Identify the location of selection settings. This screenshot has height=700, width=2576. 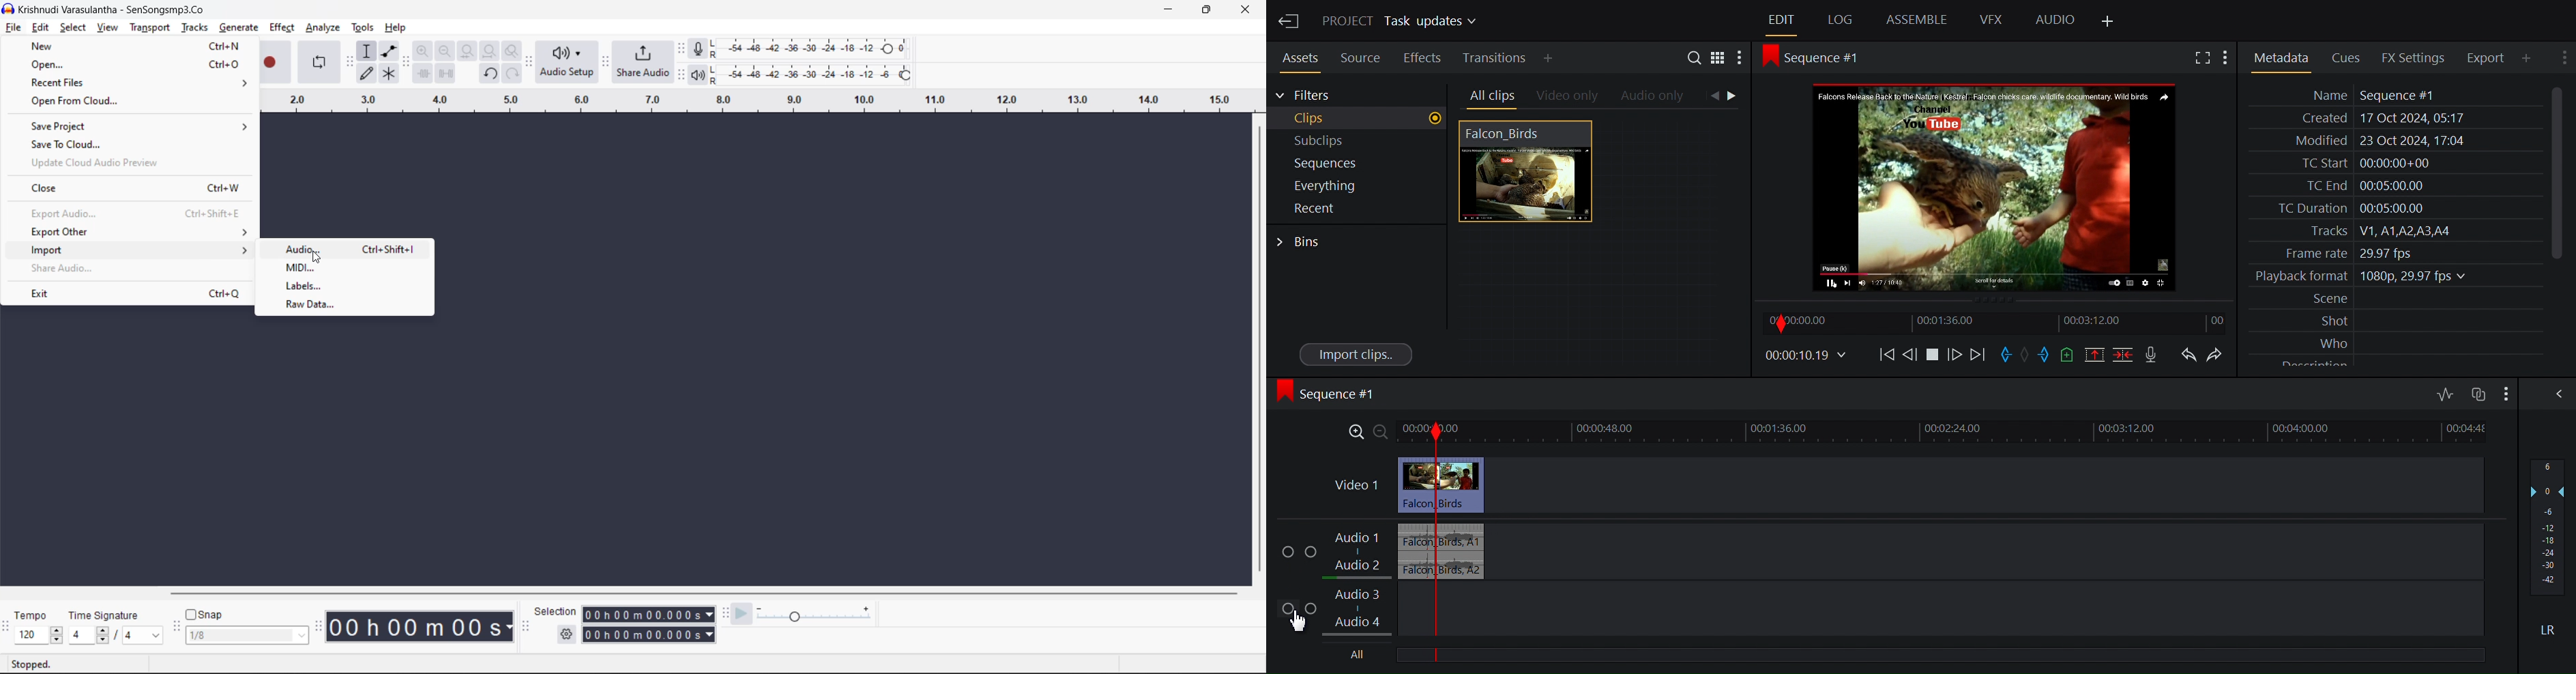
(567, 634).